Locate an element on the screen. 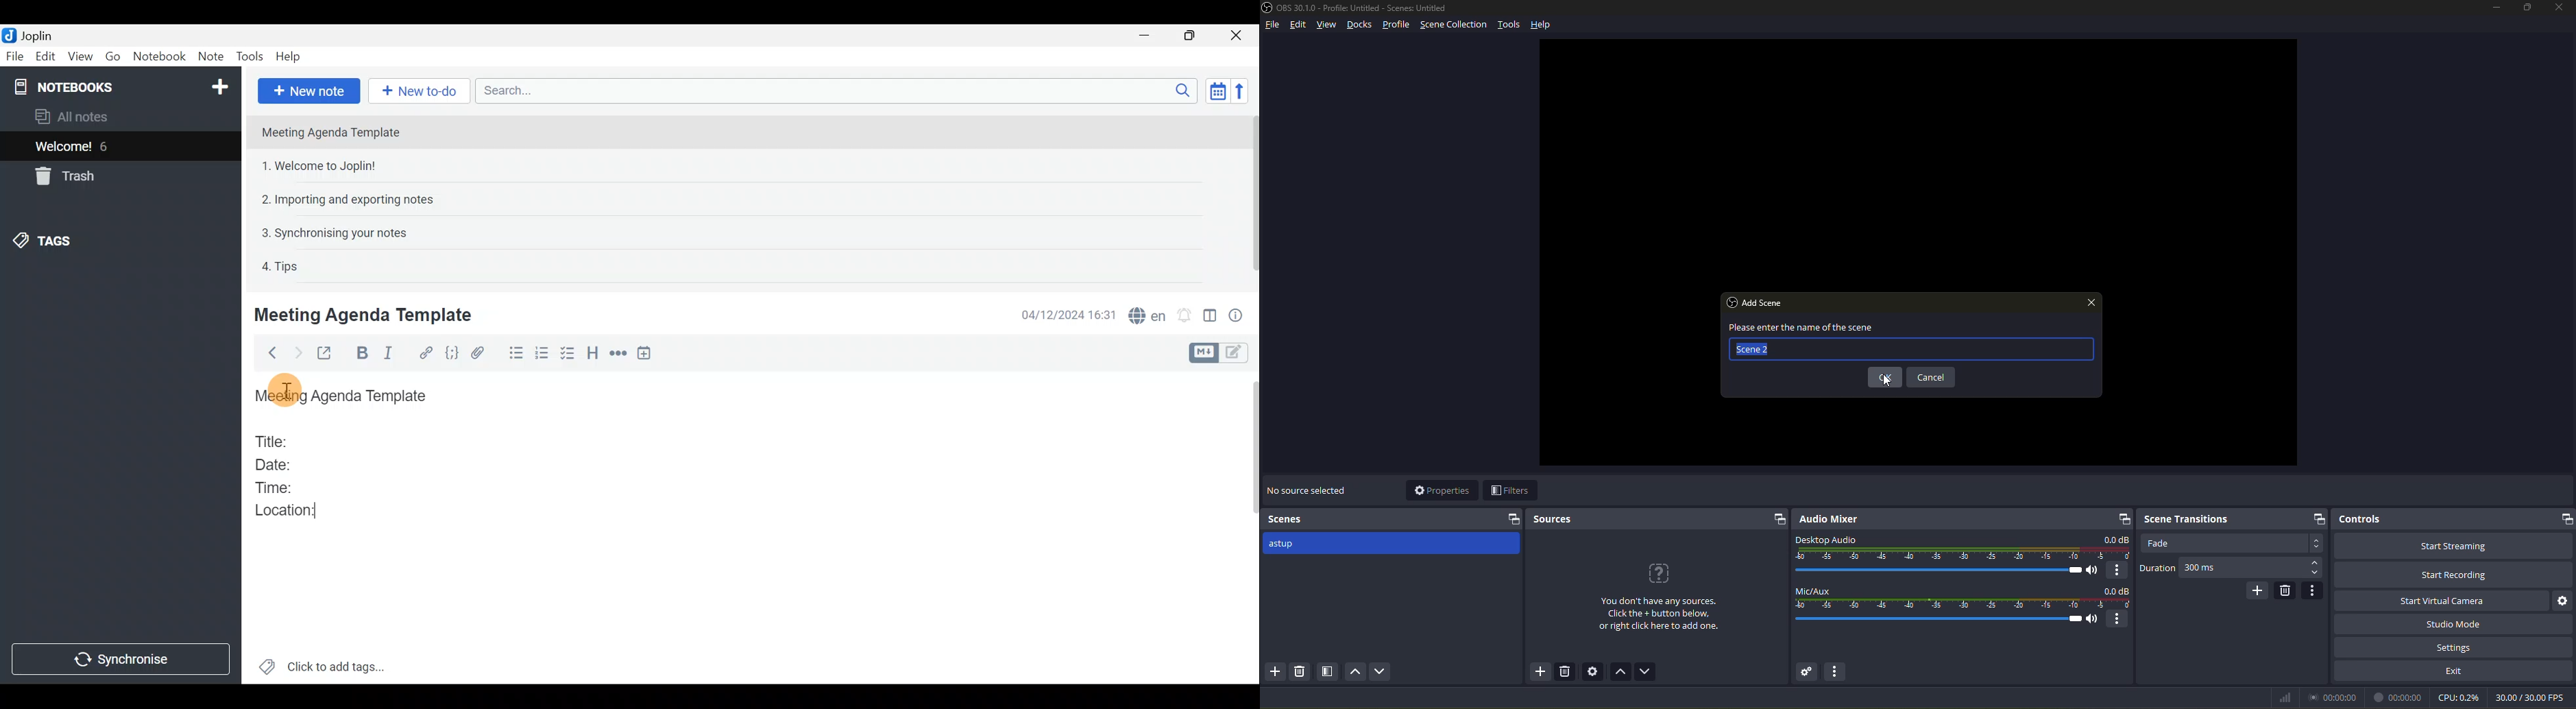  close is located at coordinates (2560, 8).